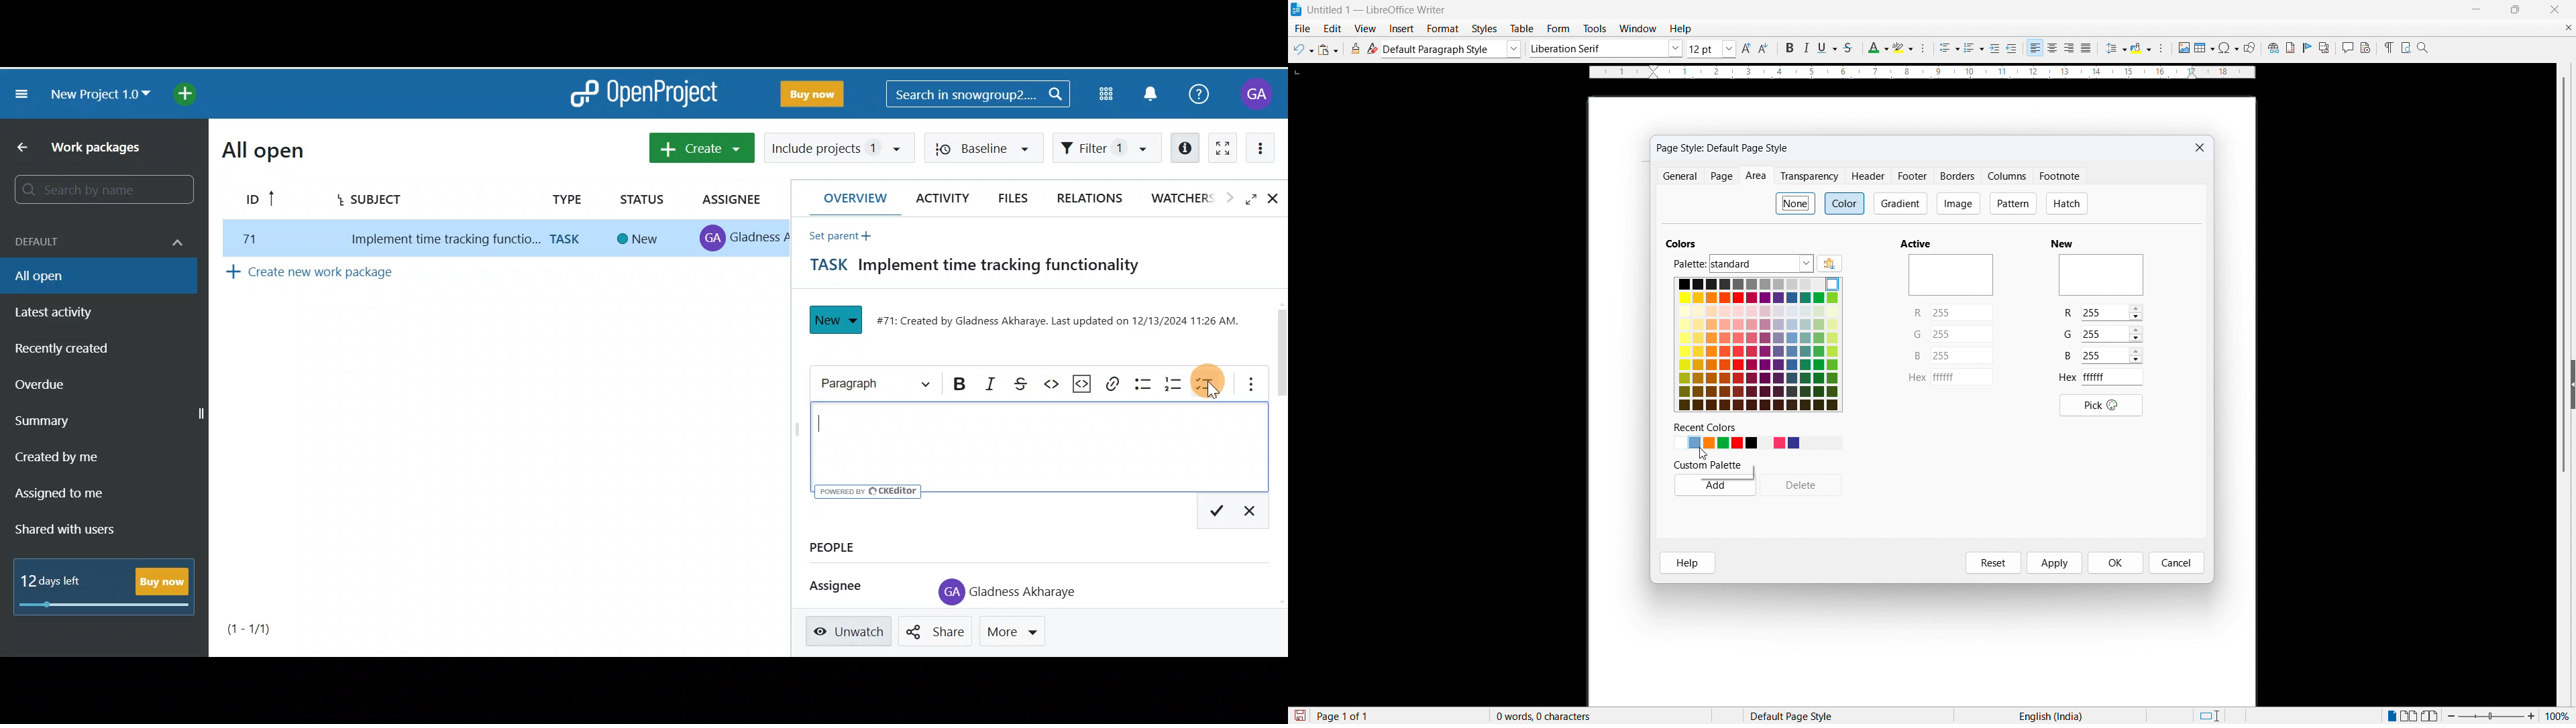 This screenshot has width=2576, height=728. I want to click on Add image , so click(2184, 47).